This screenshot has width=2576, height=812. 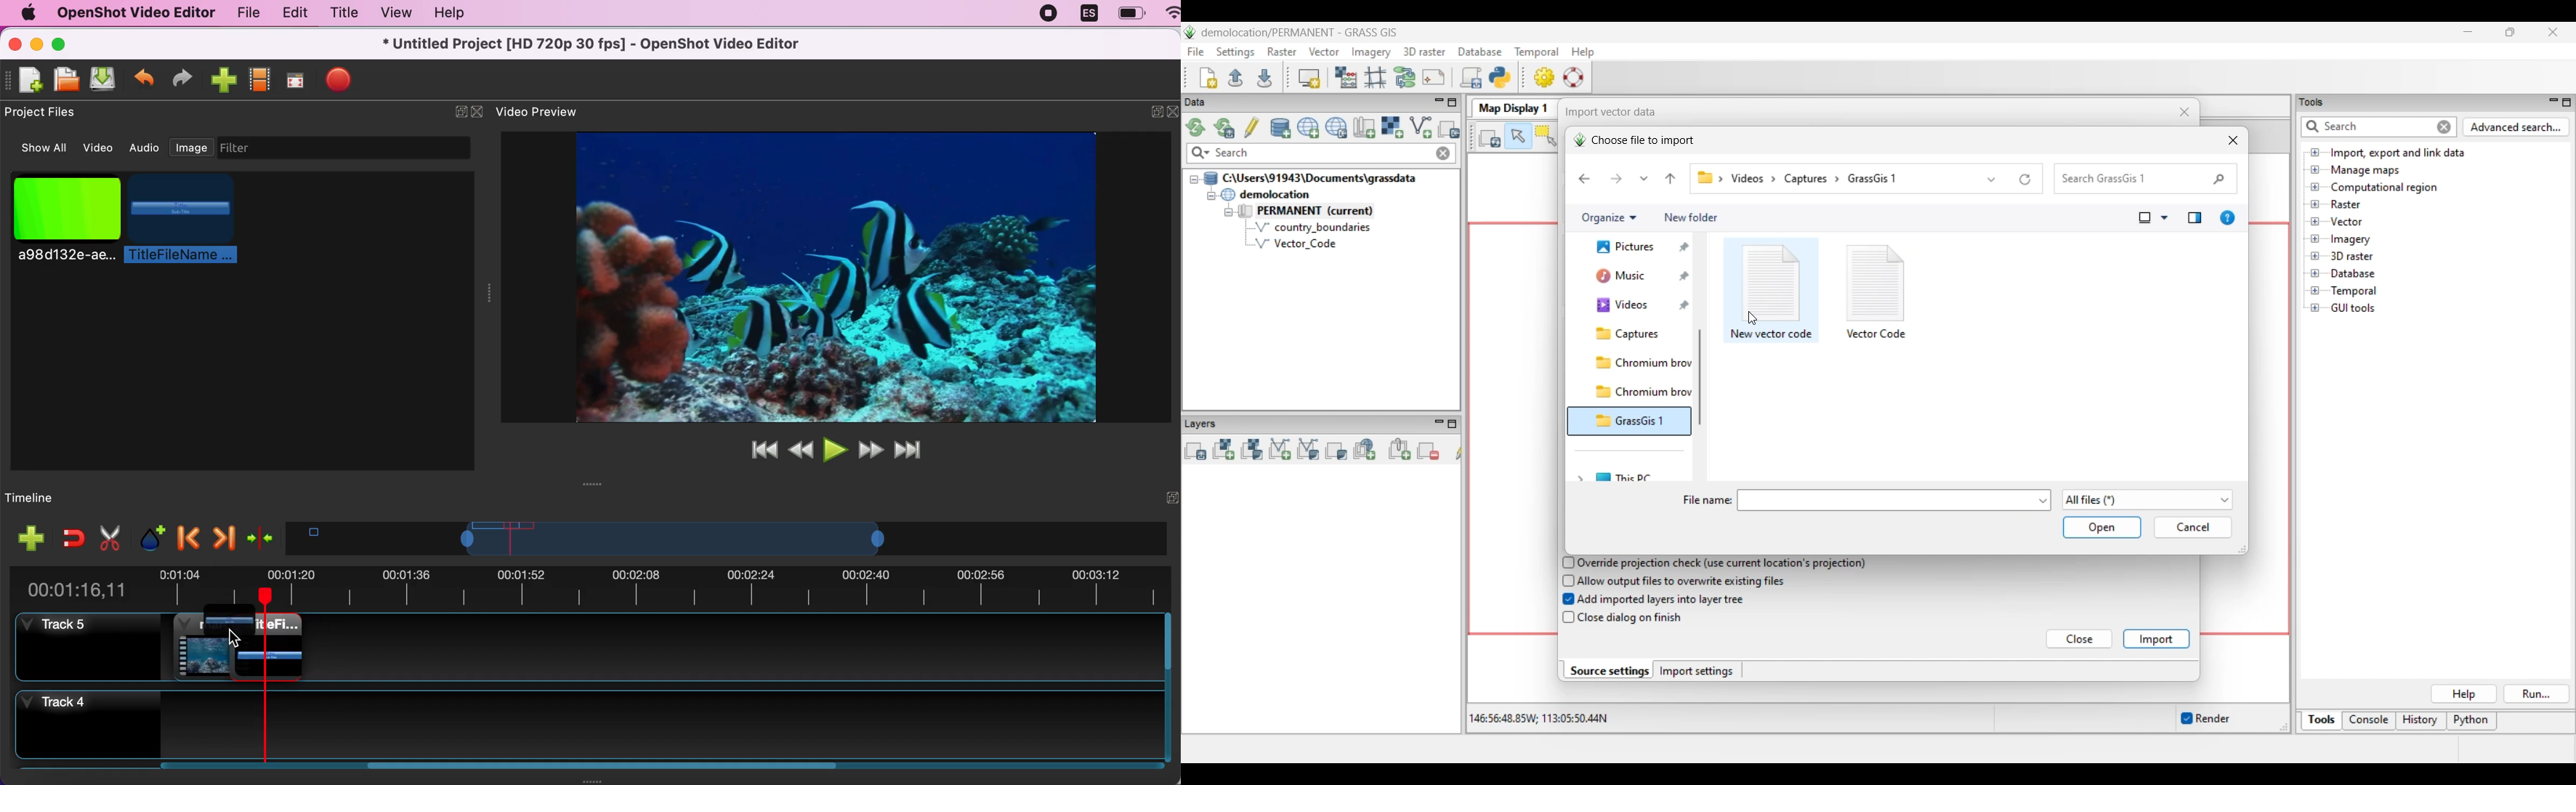 What do you see at coordinates (186, 536) in the screenshot?
I see `previous marker` at bounding box center [186, 536].